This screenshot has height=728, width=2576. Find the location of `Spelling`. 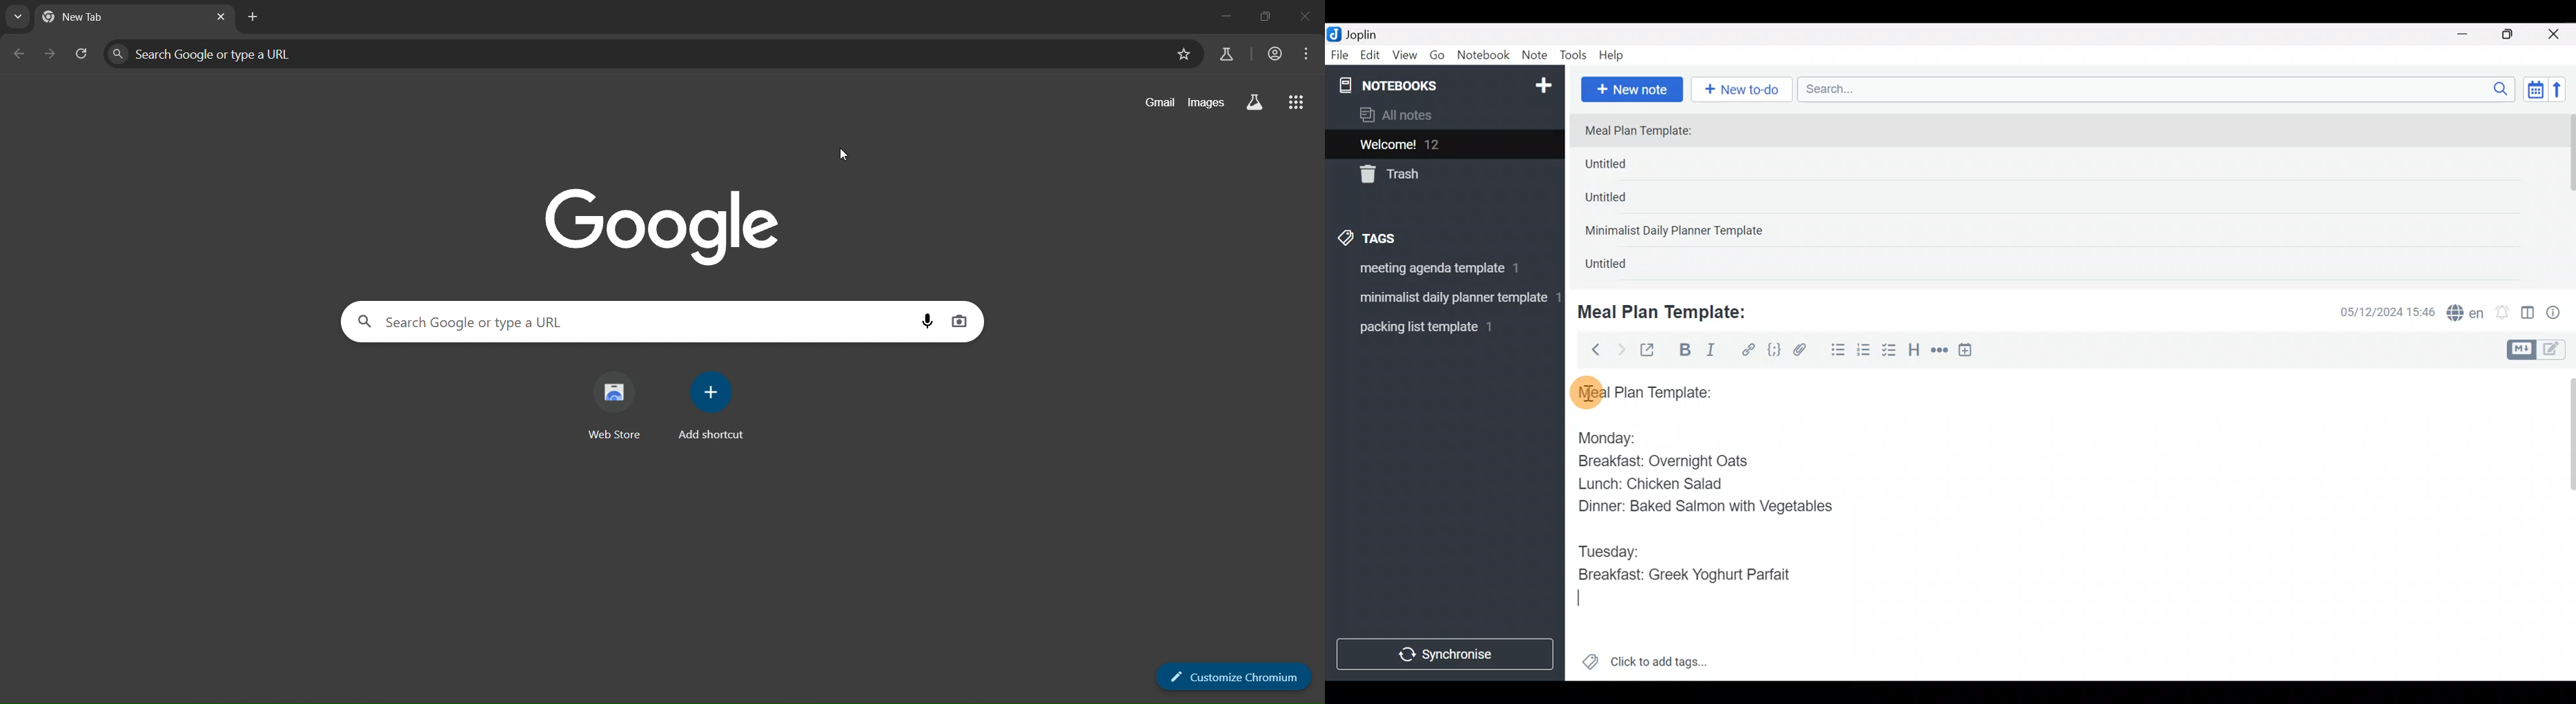

Spelling is located at coordinates (2466, 314).